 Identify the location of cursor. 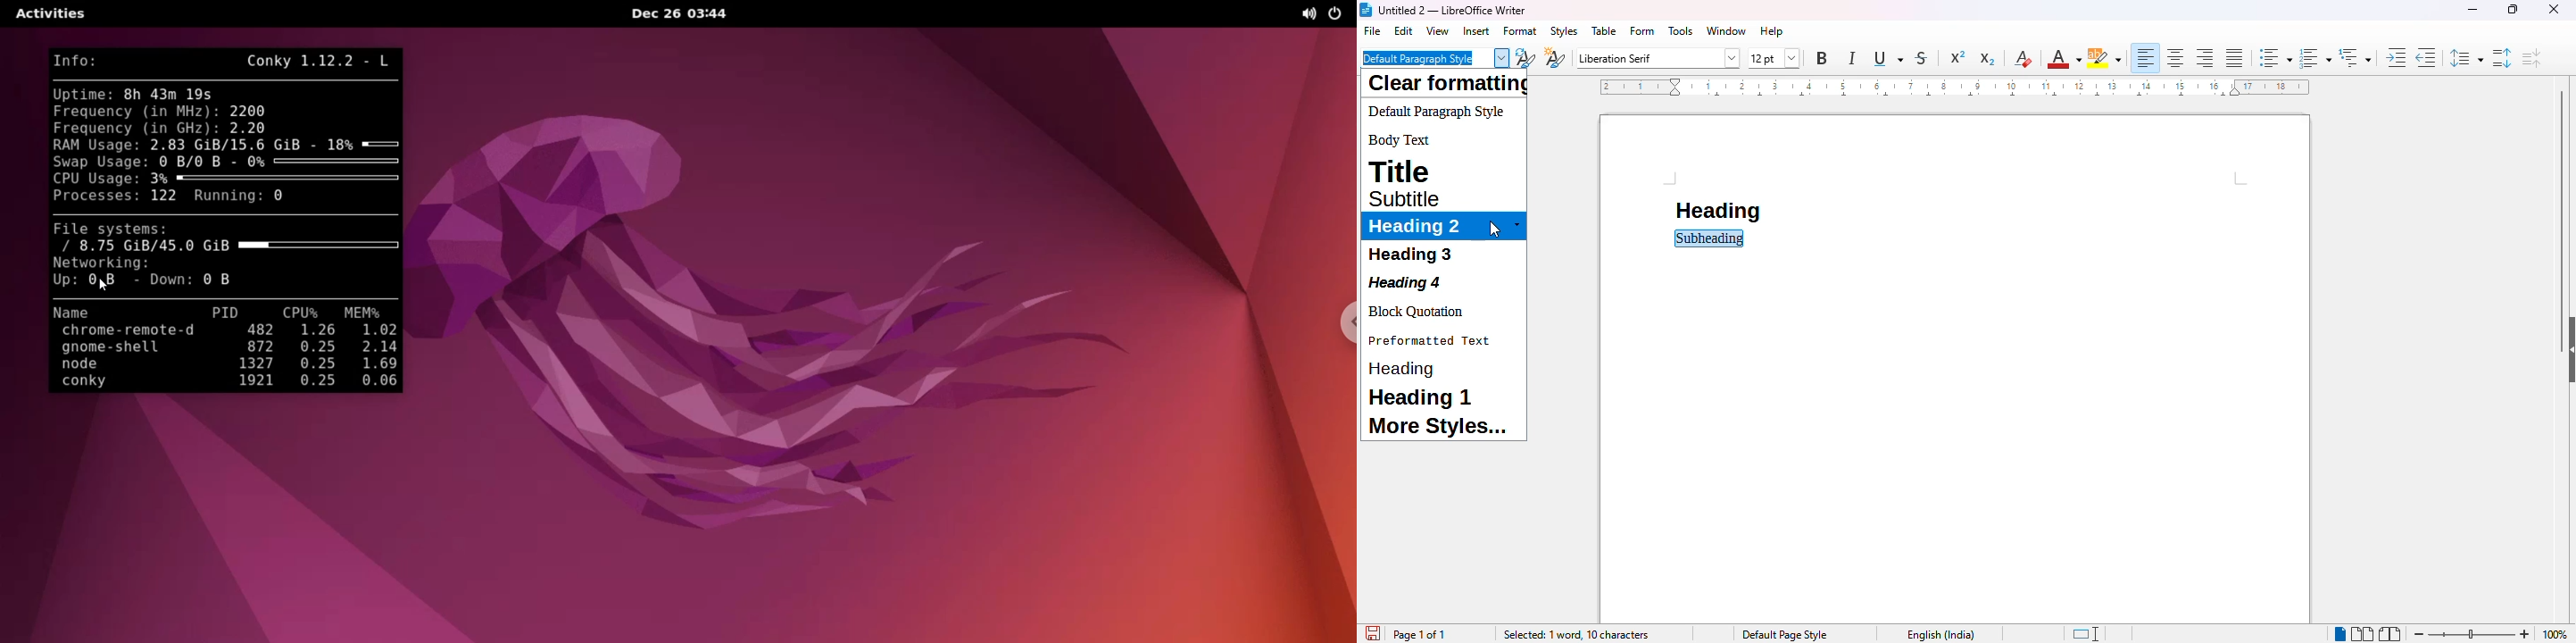
(1495, 230).